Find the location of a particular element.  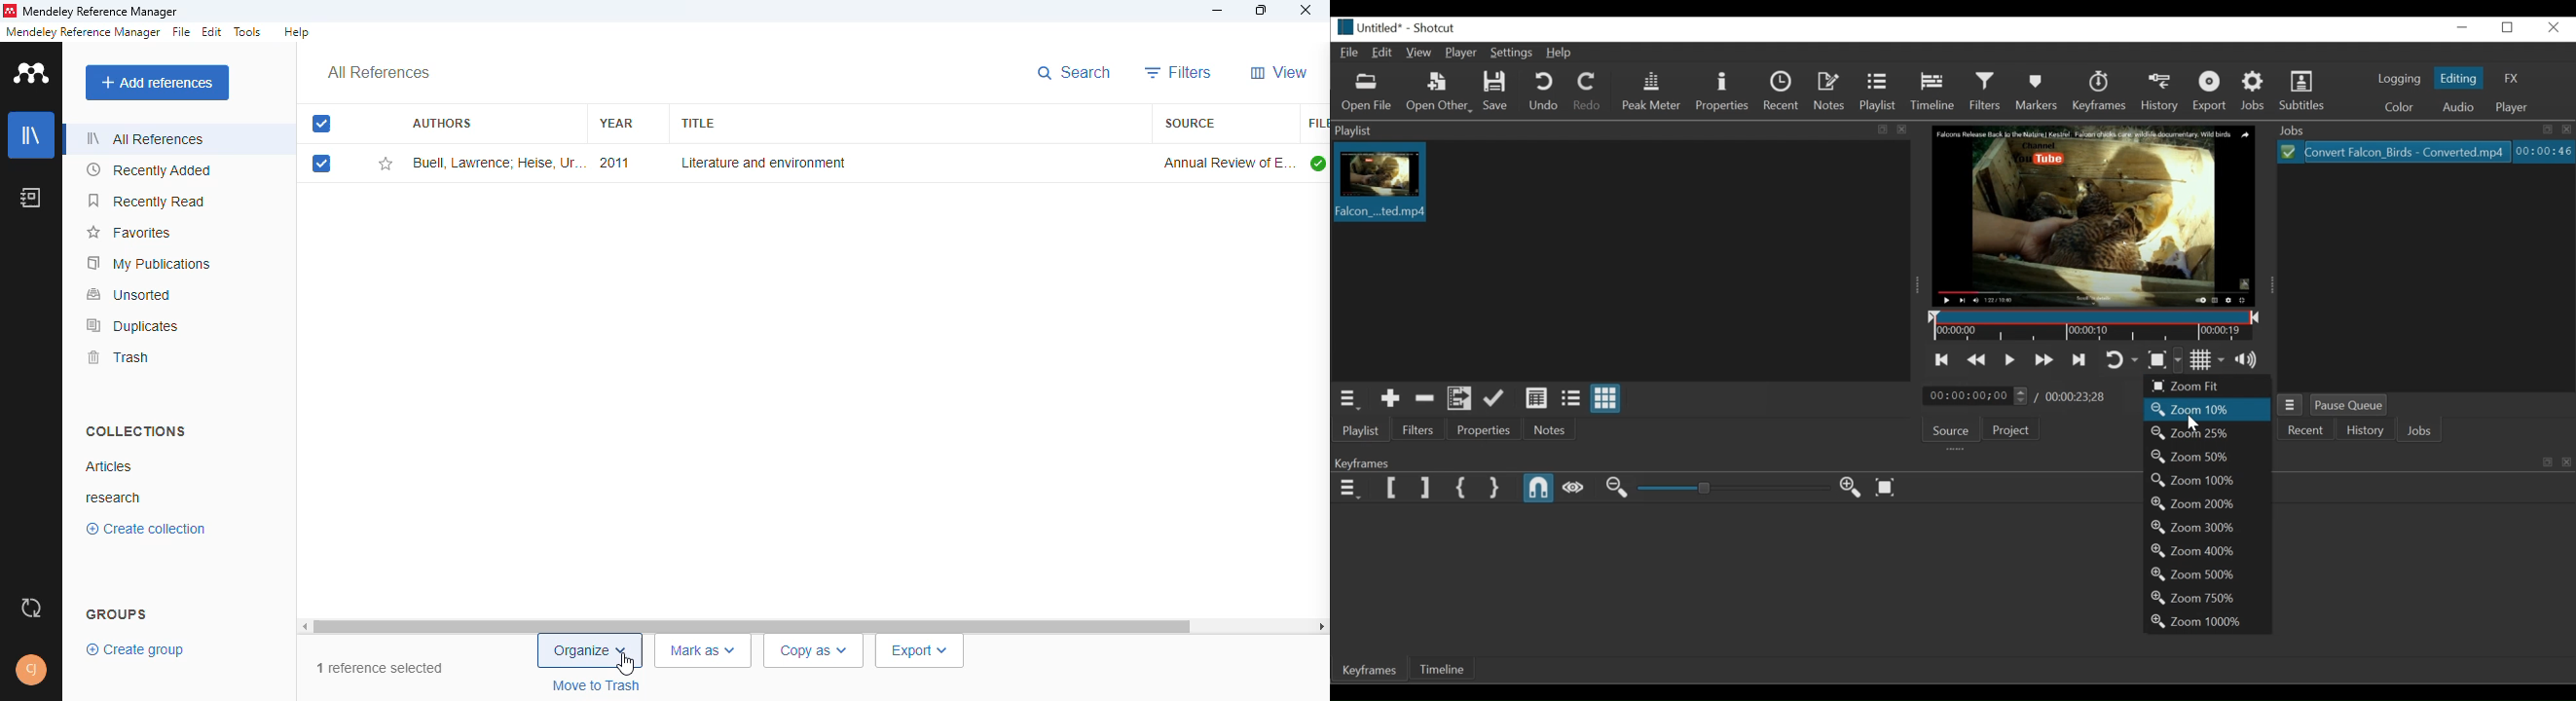

all references is located at coordinates (378, 73).